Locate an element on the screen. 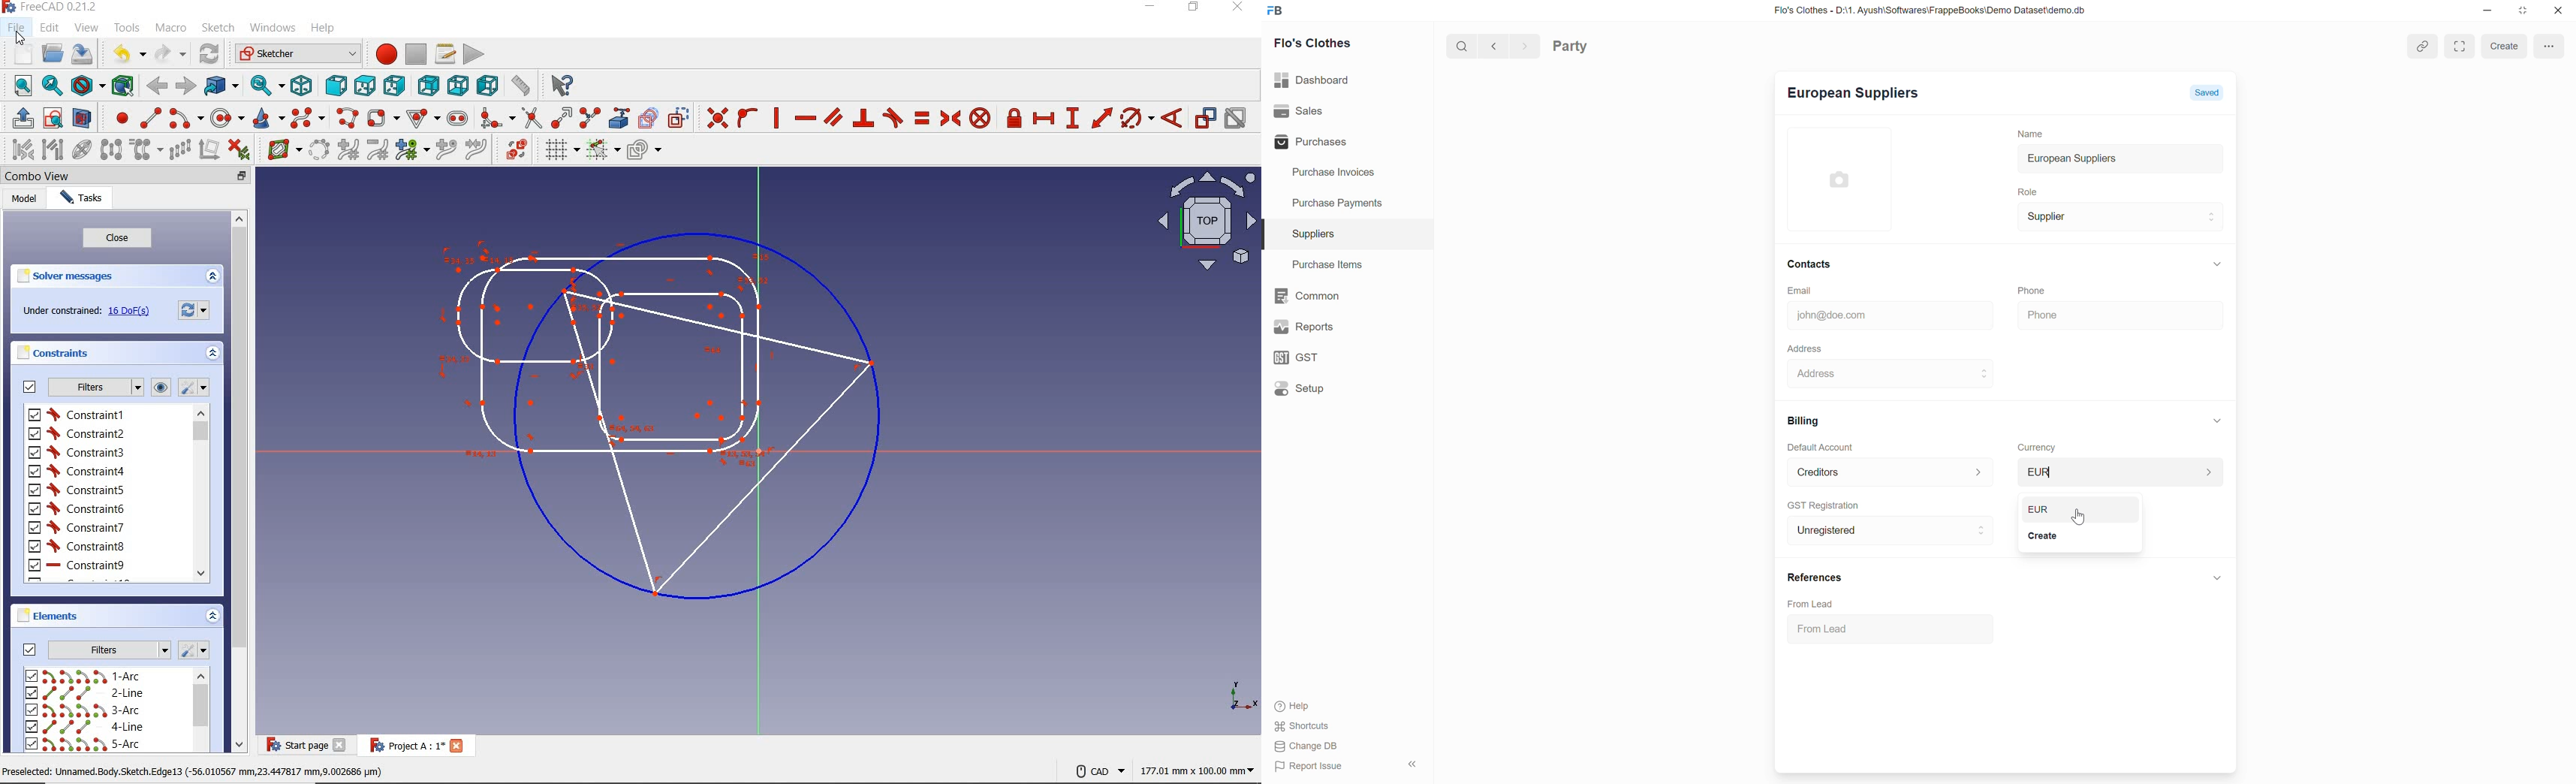 The height and width of the screenshot is (784, 2576). john@doe.com is located at coordinates (1827, 314).